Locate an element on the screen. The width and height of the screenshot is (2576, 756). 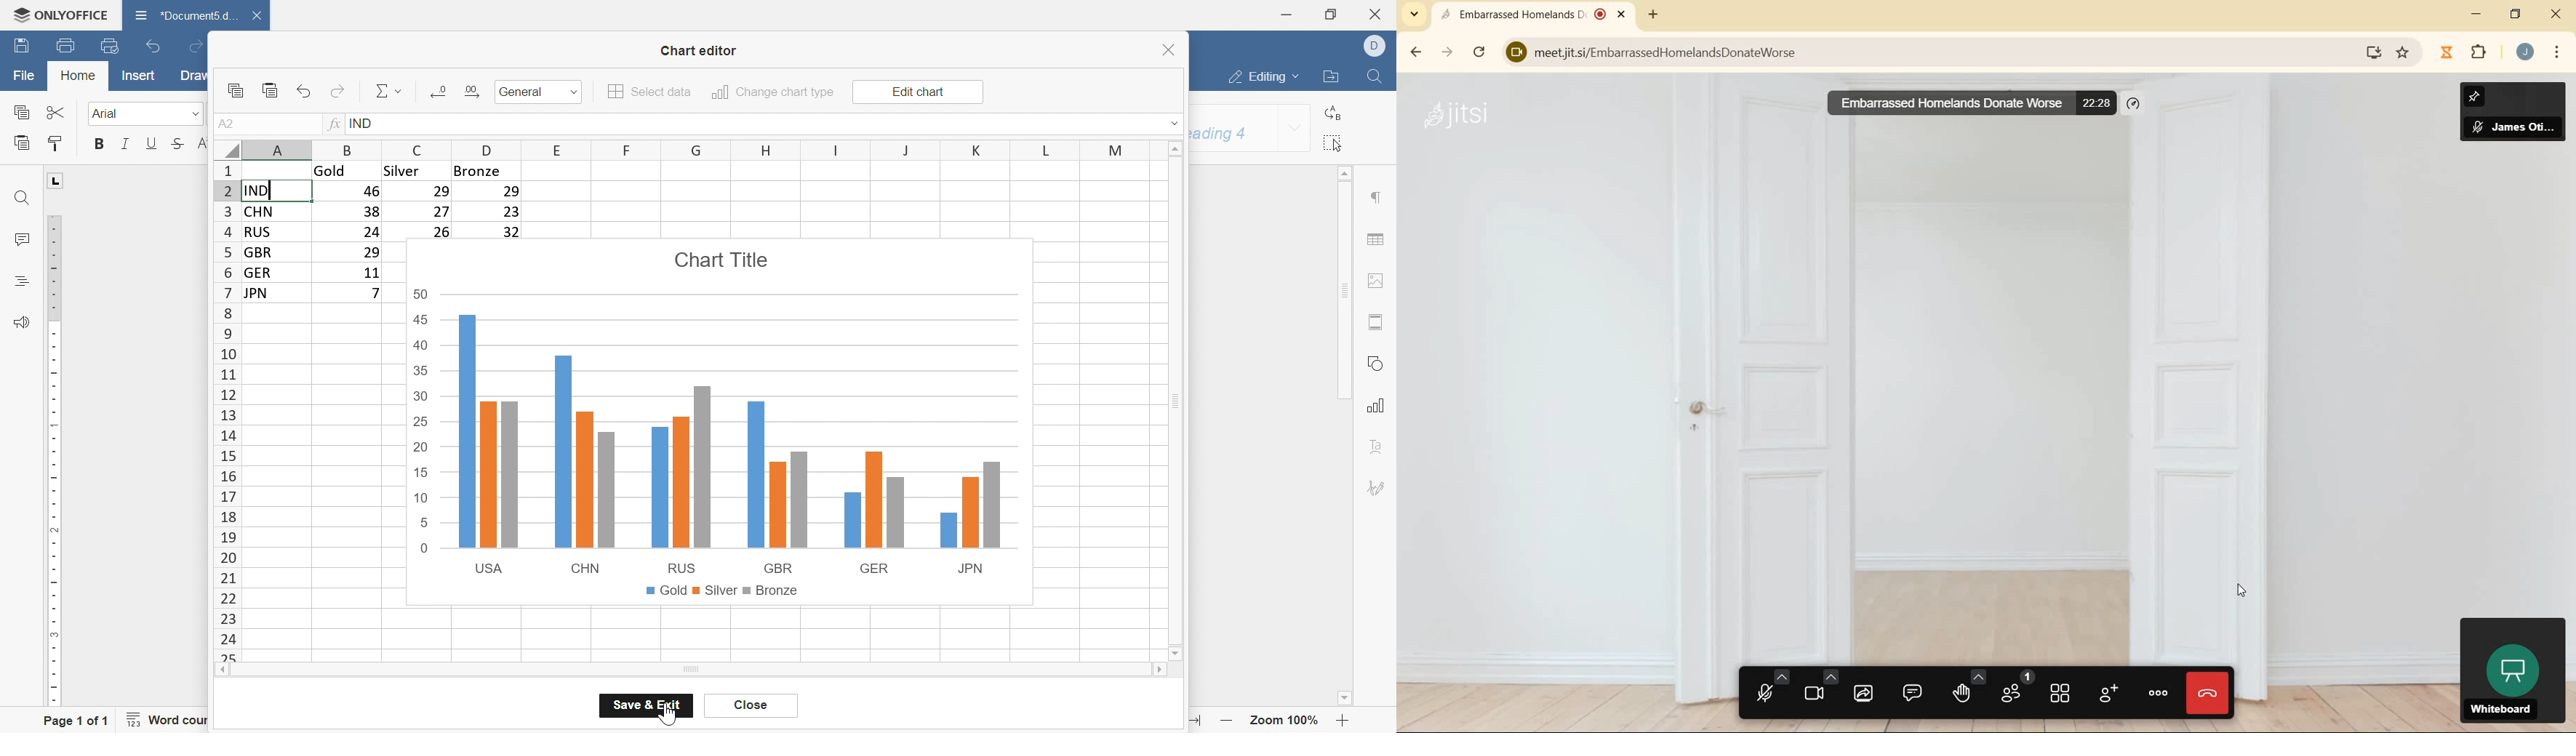
back is located at coordinates (1417, 52).